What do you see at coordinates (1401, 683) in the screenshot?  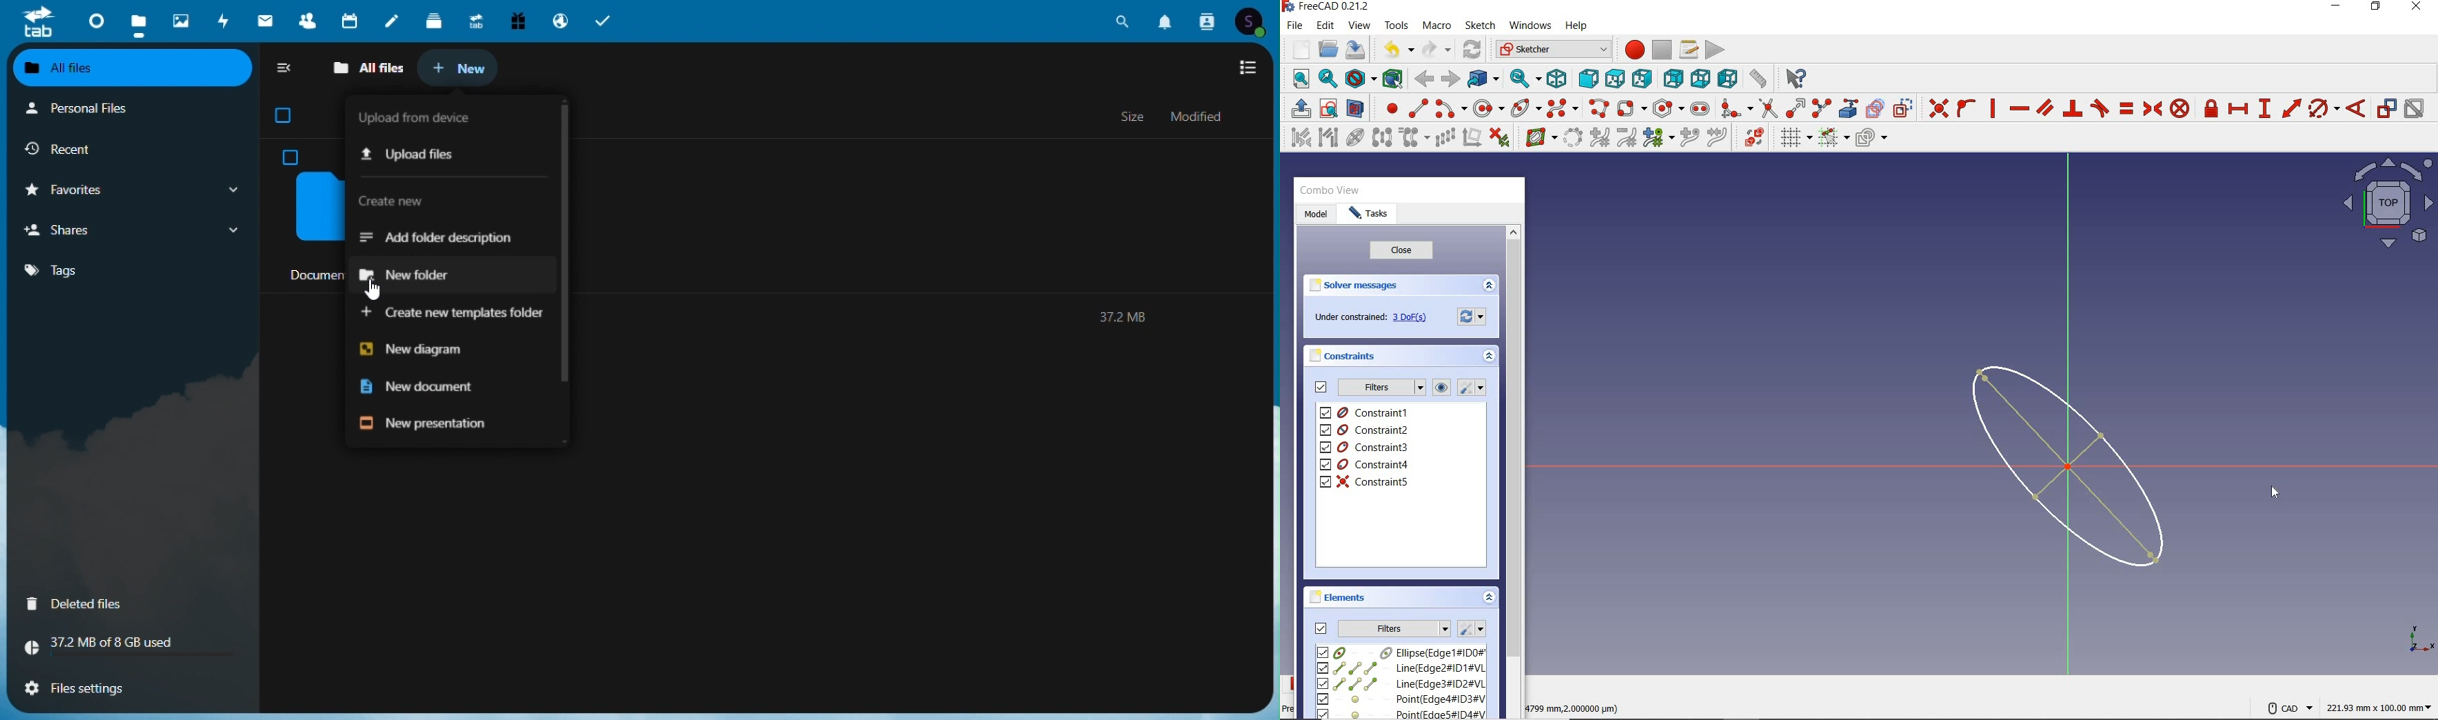 I see `element3` at bounding box center [1401, 683].